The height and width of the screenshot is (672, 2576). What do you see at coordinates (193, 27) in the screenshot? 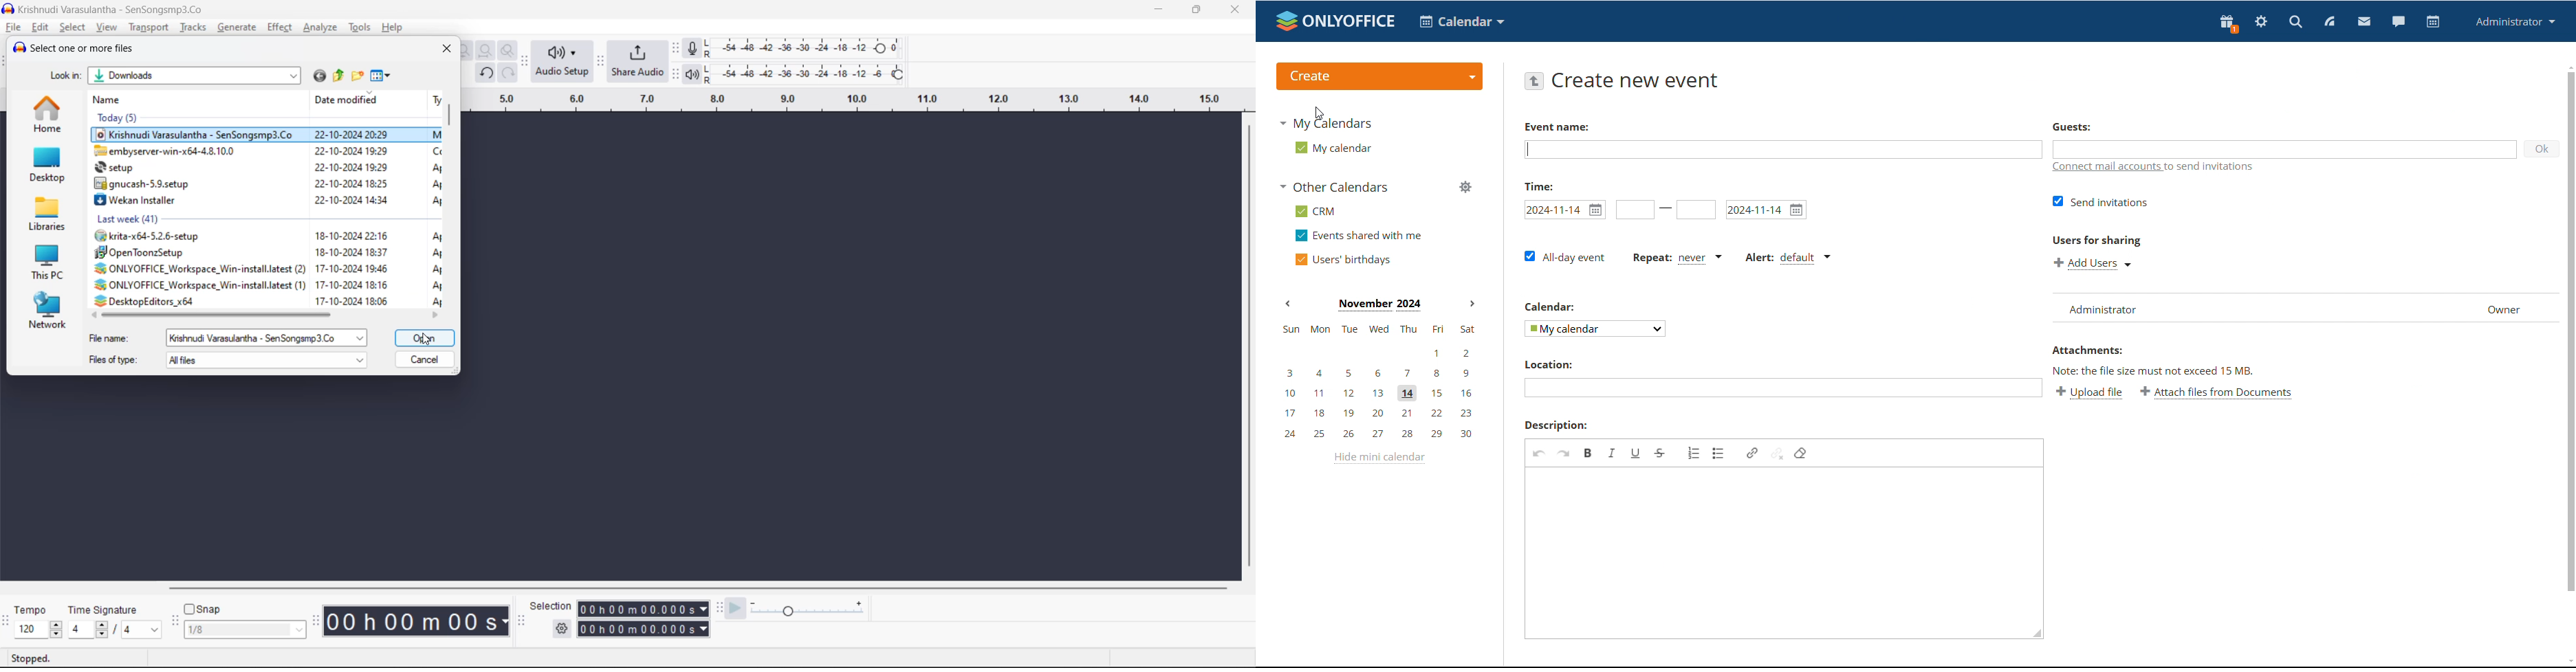
I see `tracks` at bounding box center [193, 27].